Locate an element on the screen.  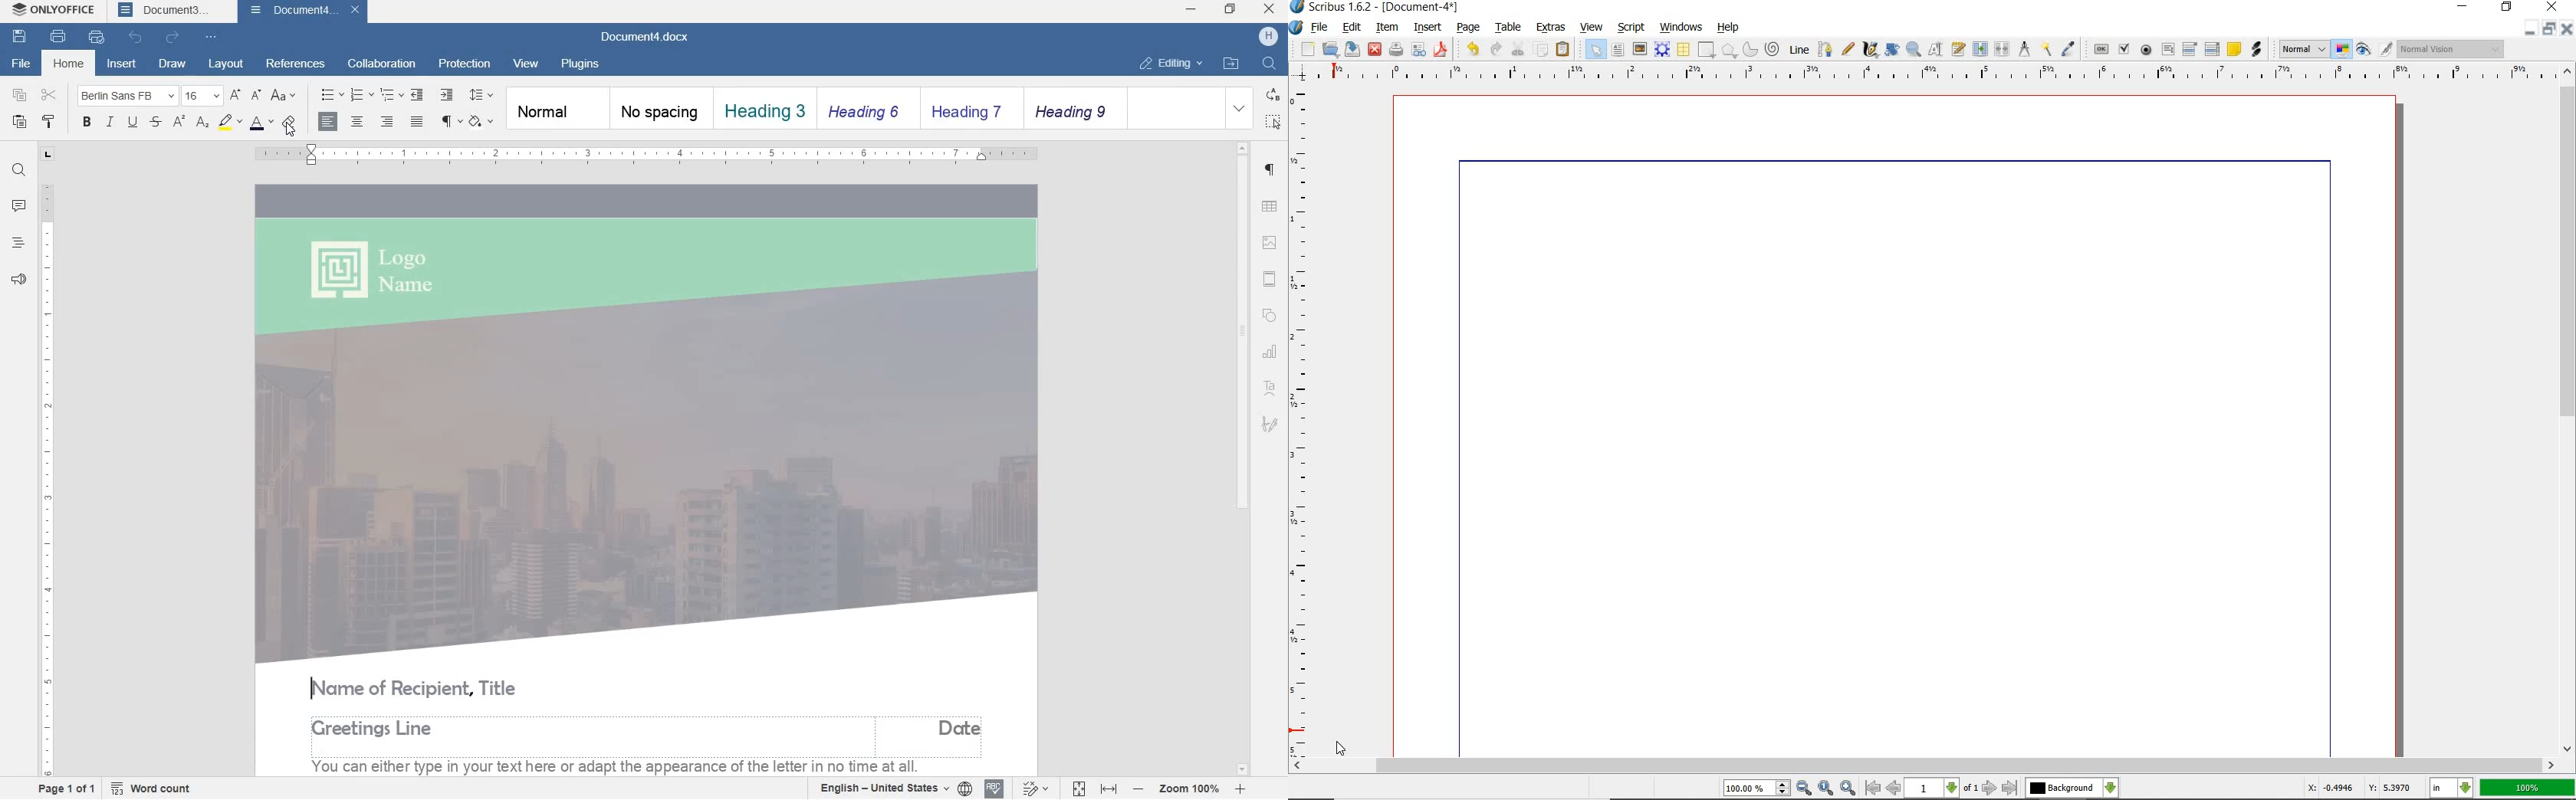
view is located at coordinates (527, 65).